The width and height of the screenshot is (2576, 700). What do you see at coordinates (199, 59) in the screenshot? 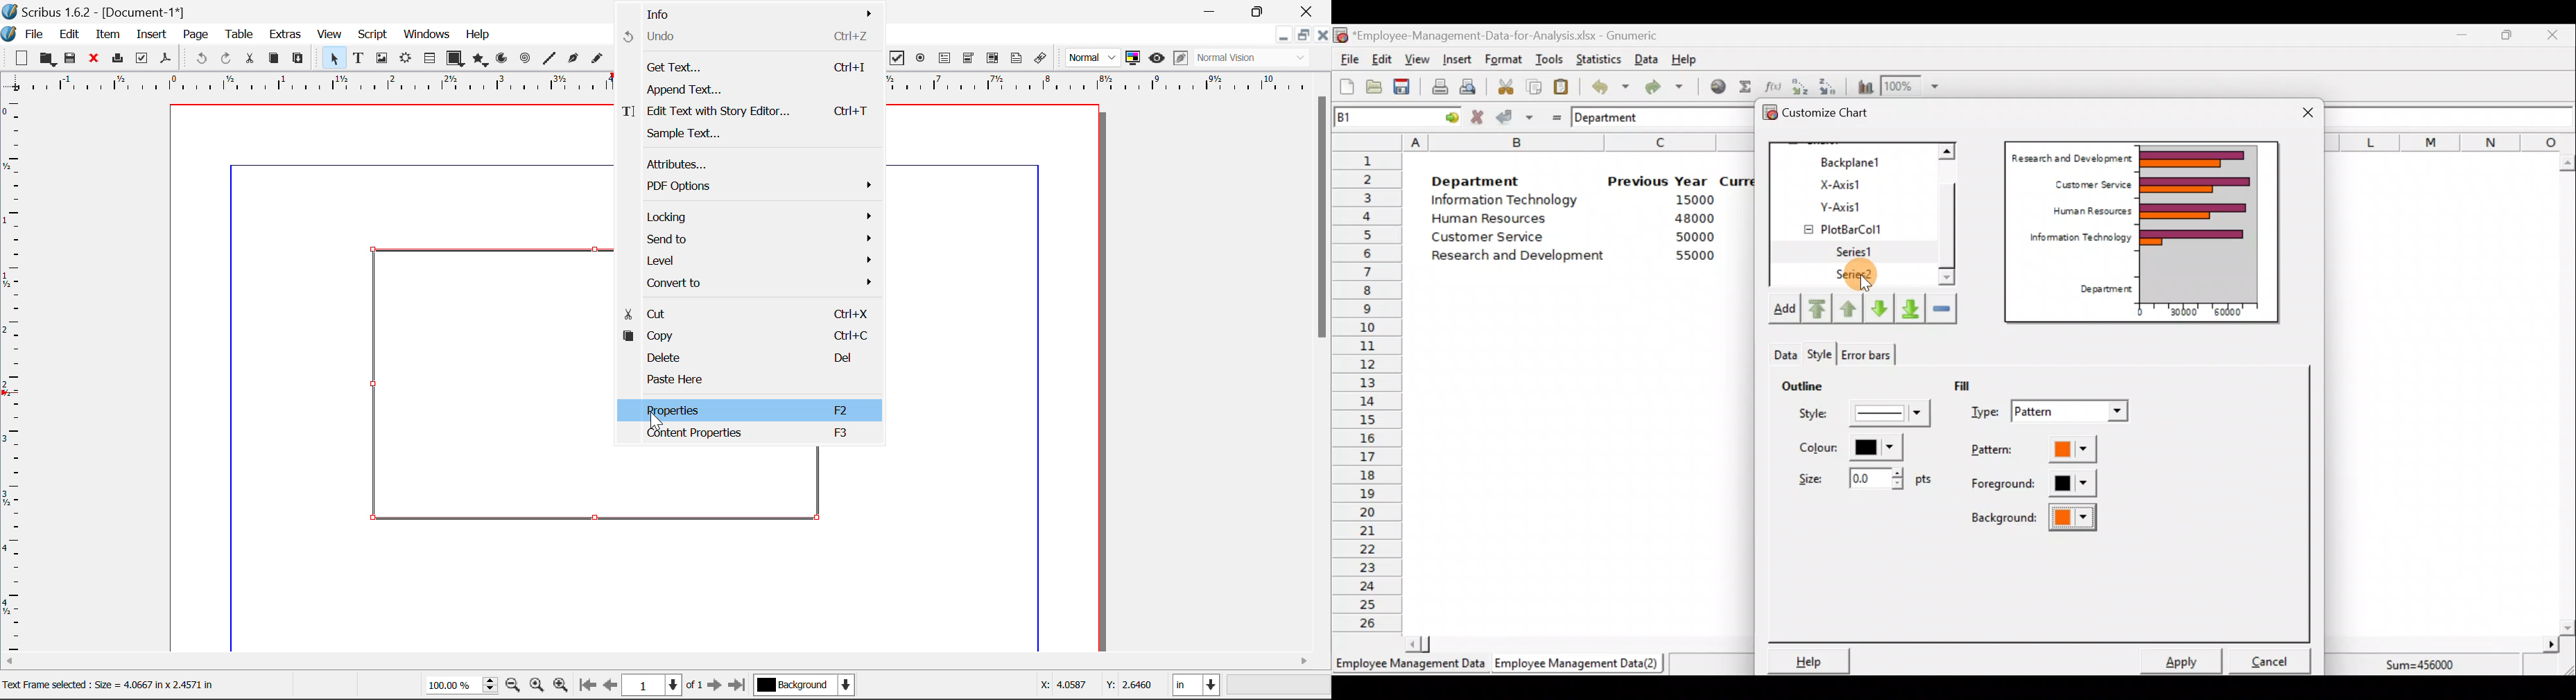
I see `Undo` at bounding box center [199, 59].